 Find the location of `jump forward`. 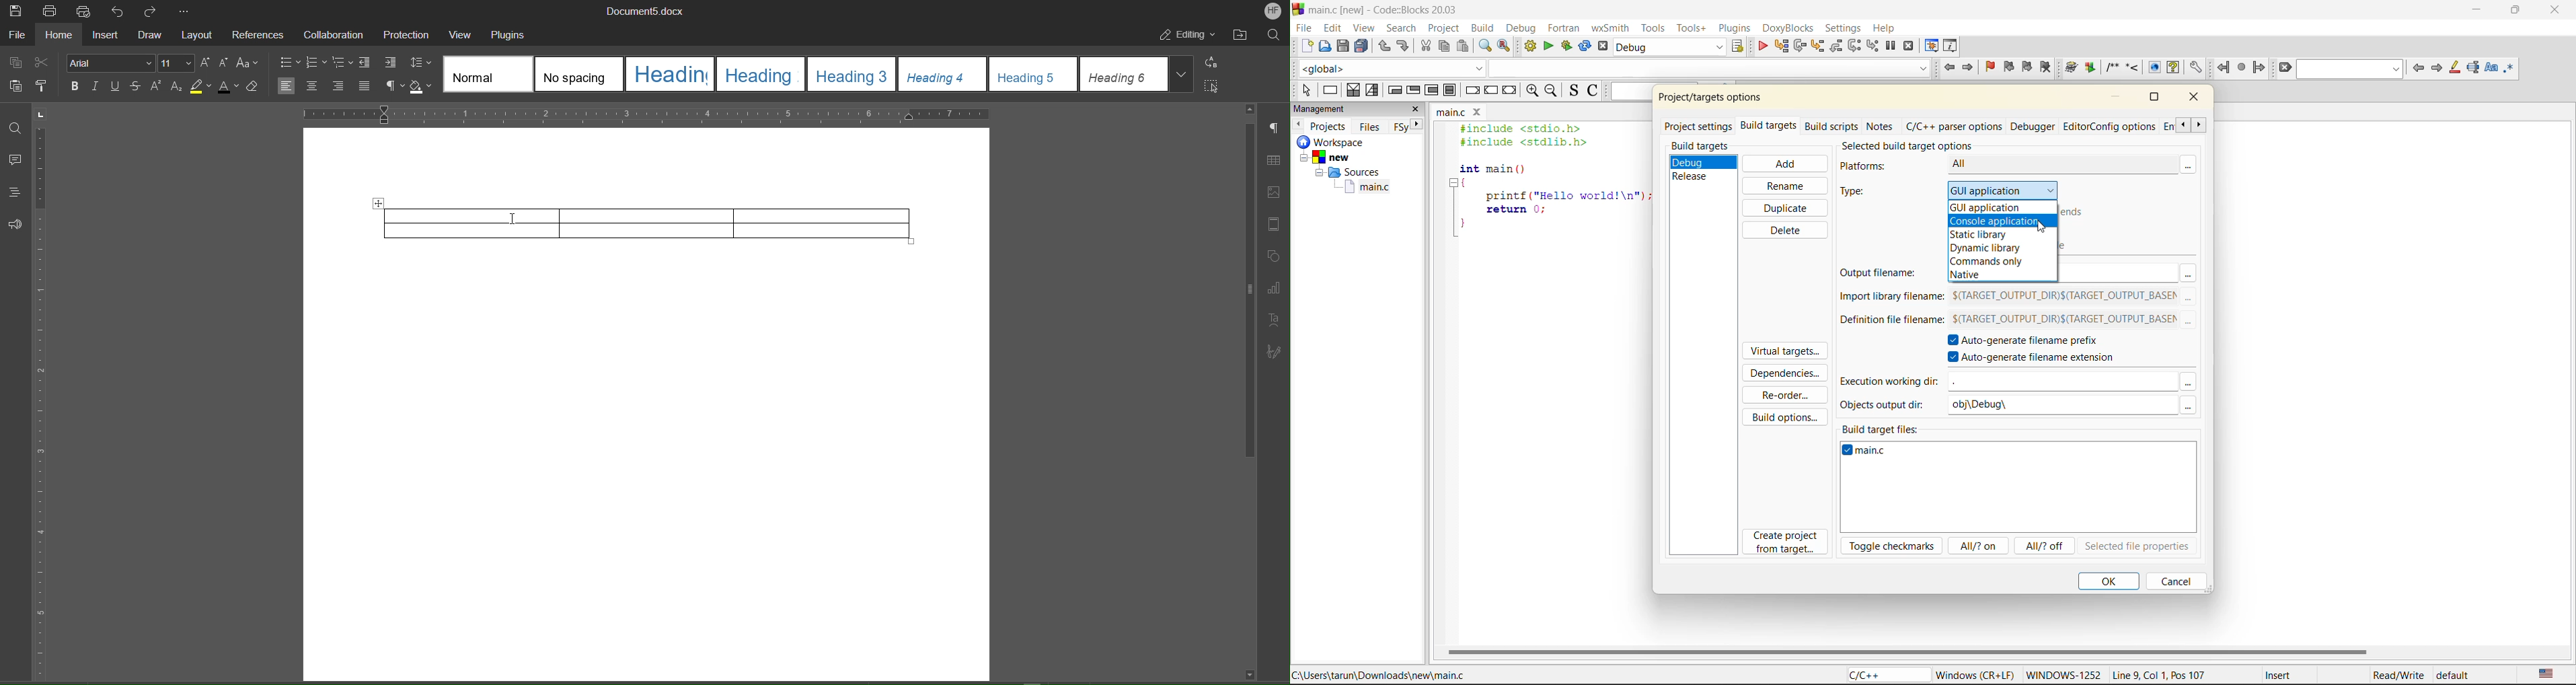

jump forward is located at coordinates (2259, 67).